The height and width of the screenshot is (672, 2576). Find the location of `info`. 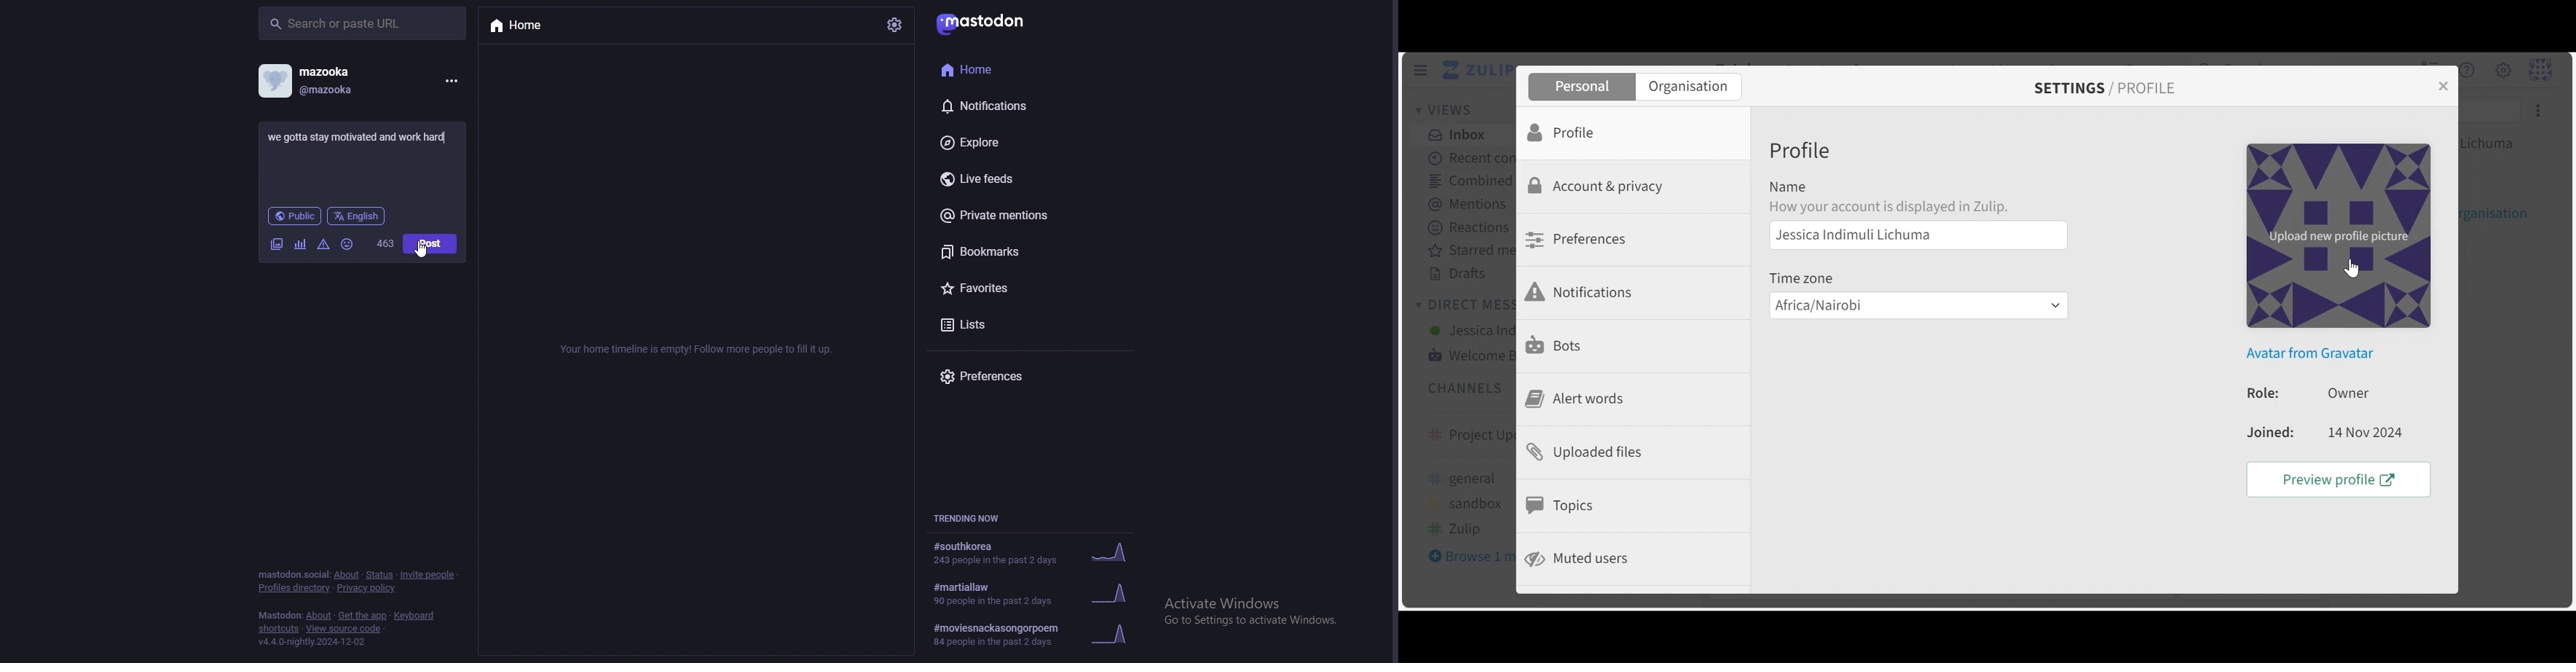

info is located at coordinates (693, 351).